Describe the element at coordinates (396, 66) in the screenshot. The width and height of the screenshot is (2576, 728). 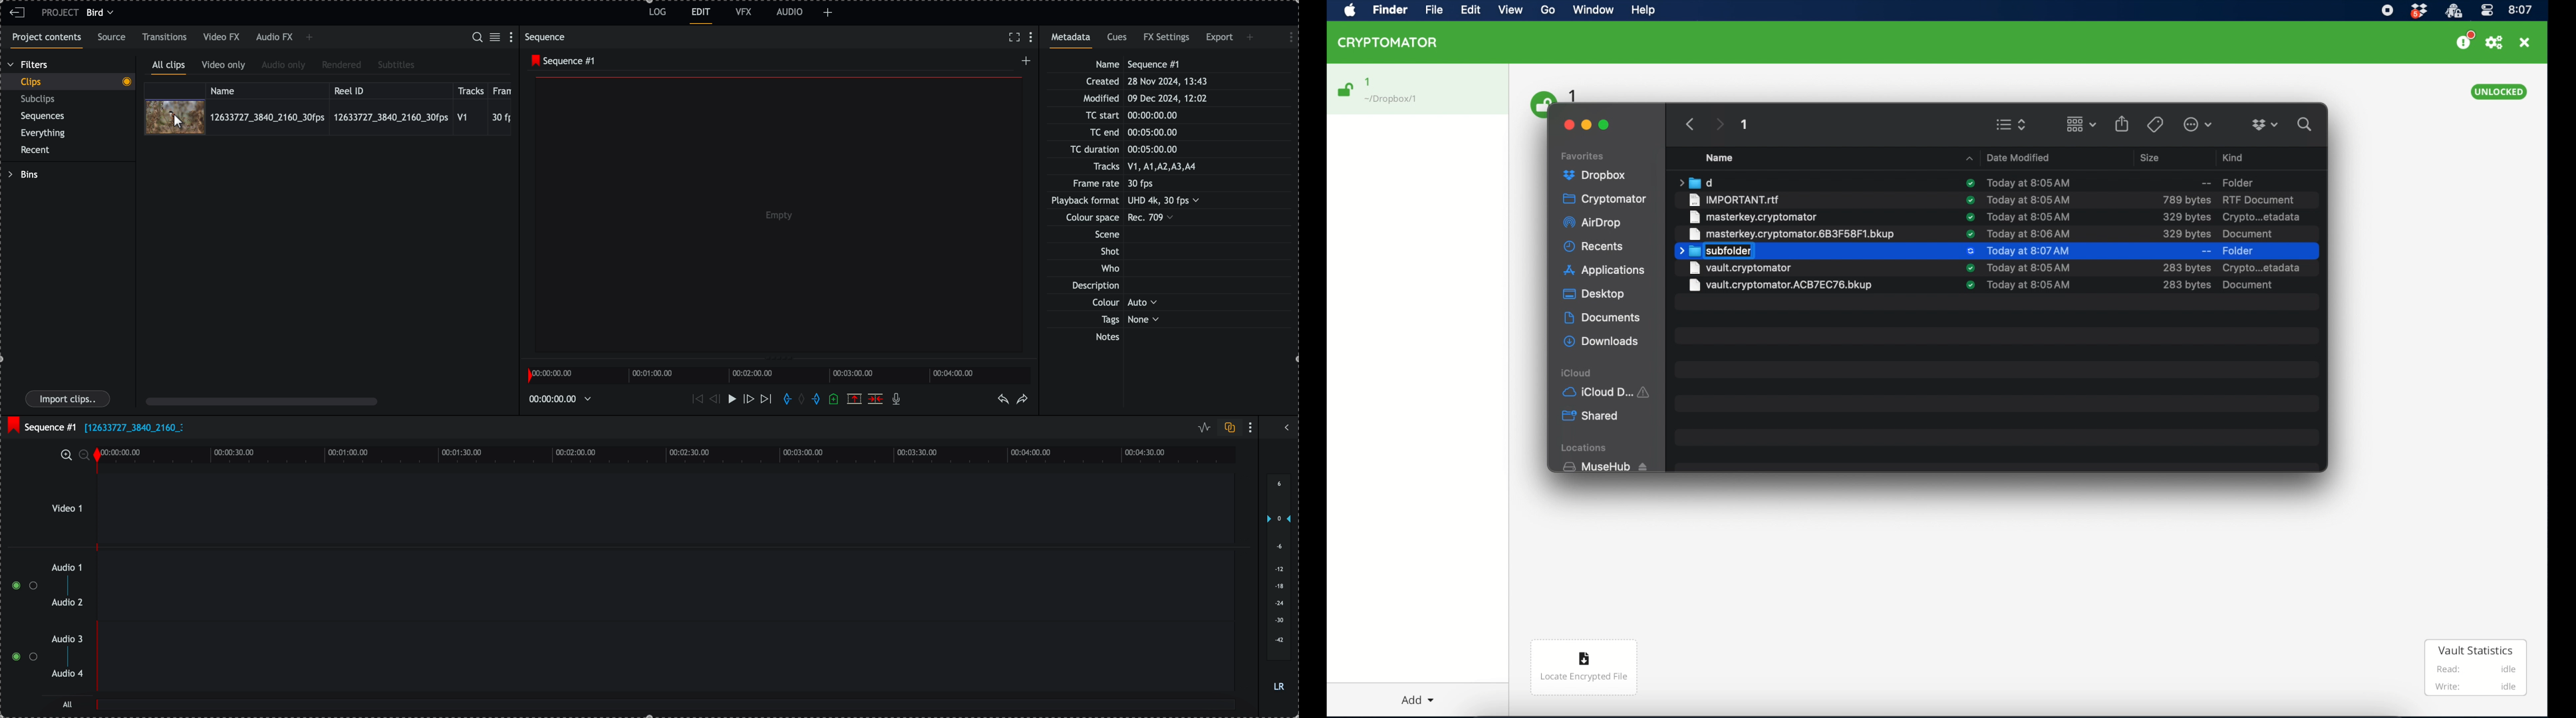
I see `subtitles` at that location.